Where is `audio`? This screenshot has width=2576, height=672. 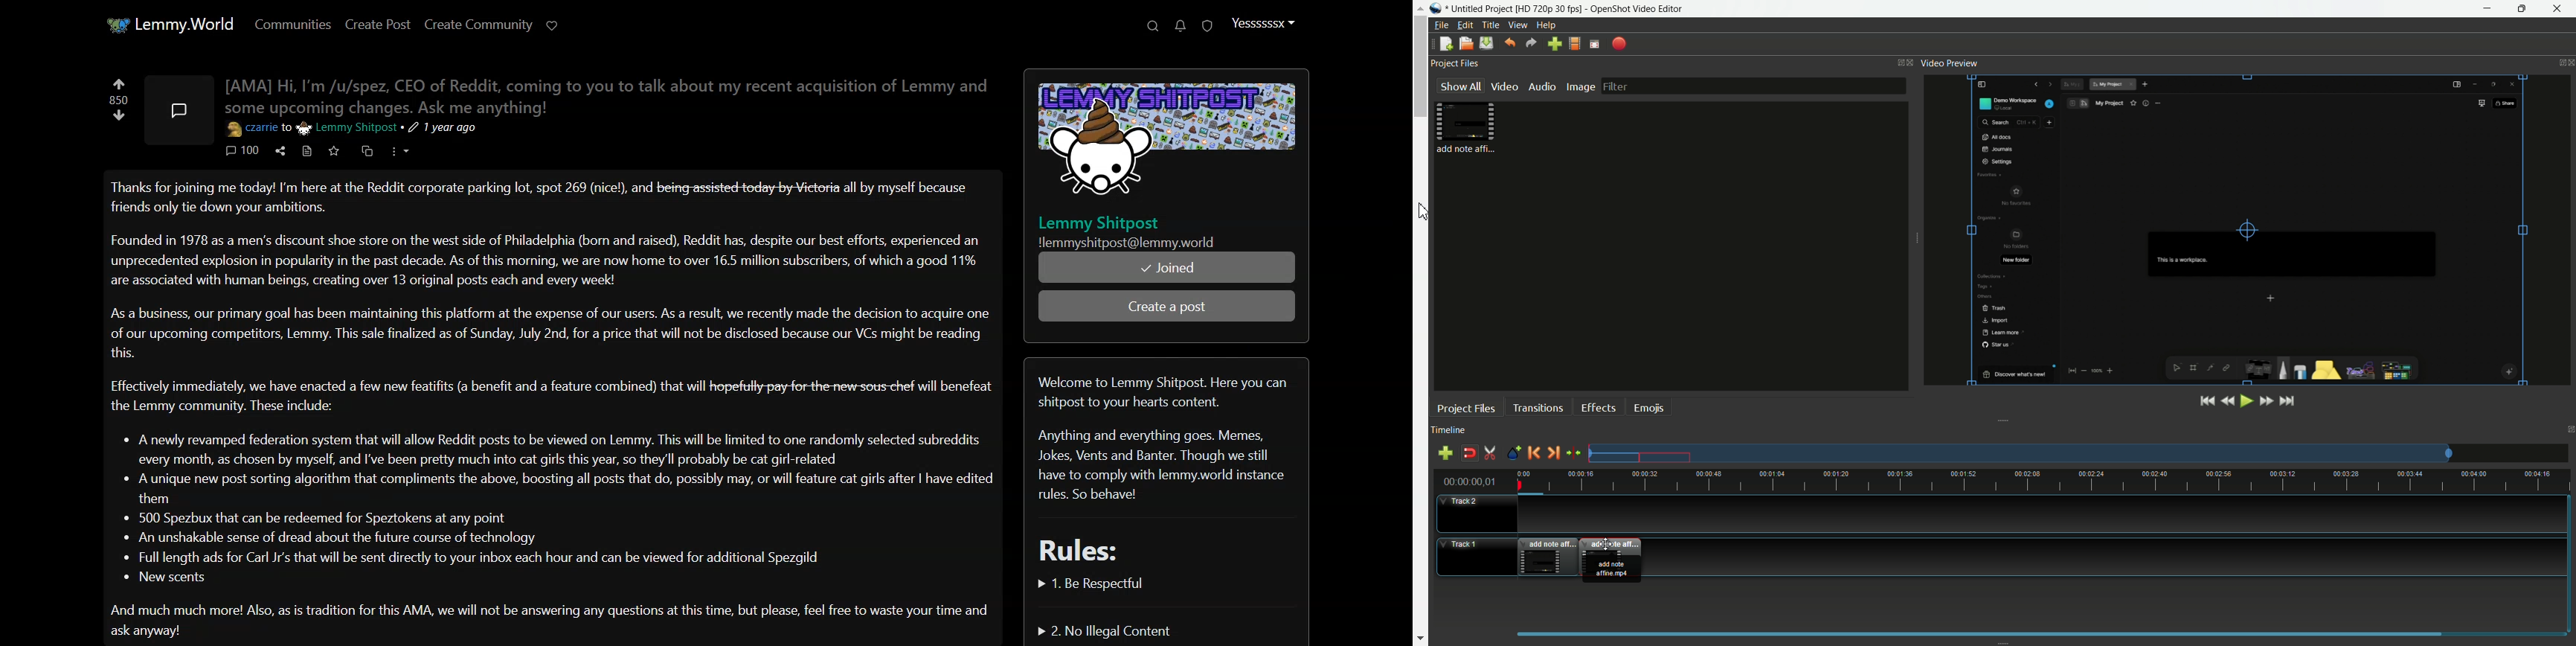
audio is located at coordinates (1541, 87).